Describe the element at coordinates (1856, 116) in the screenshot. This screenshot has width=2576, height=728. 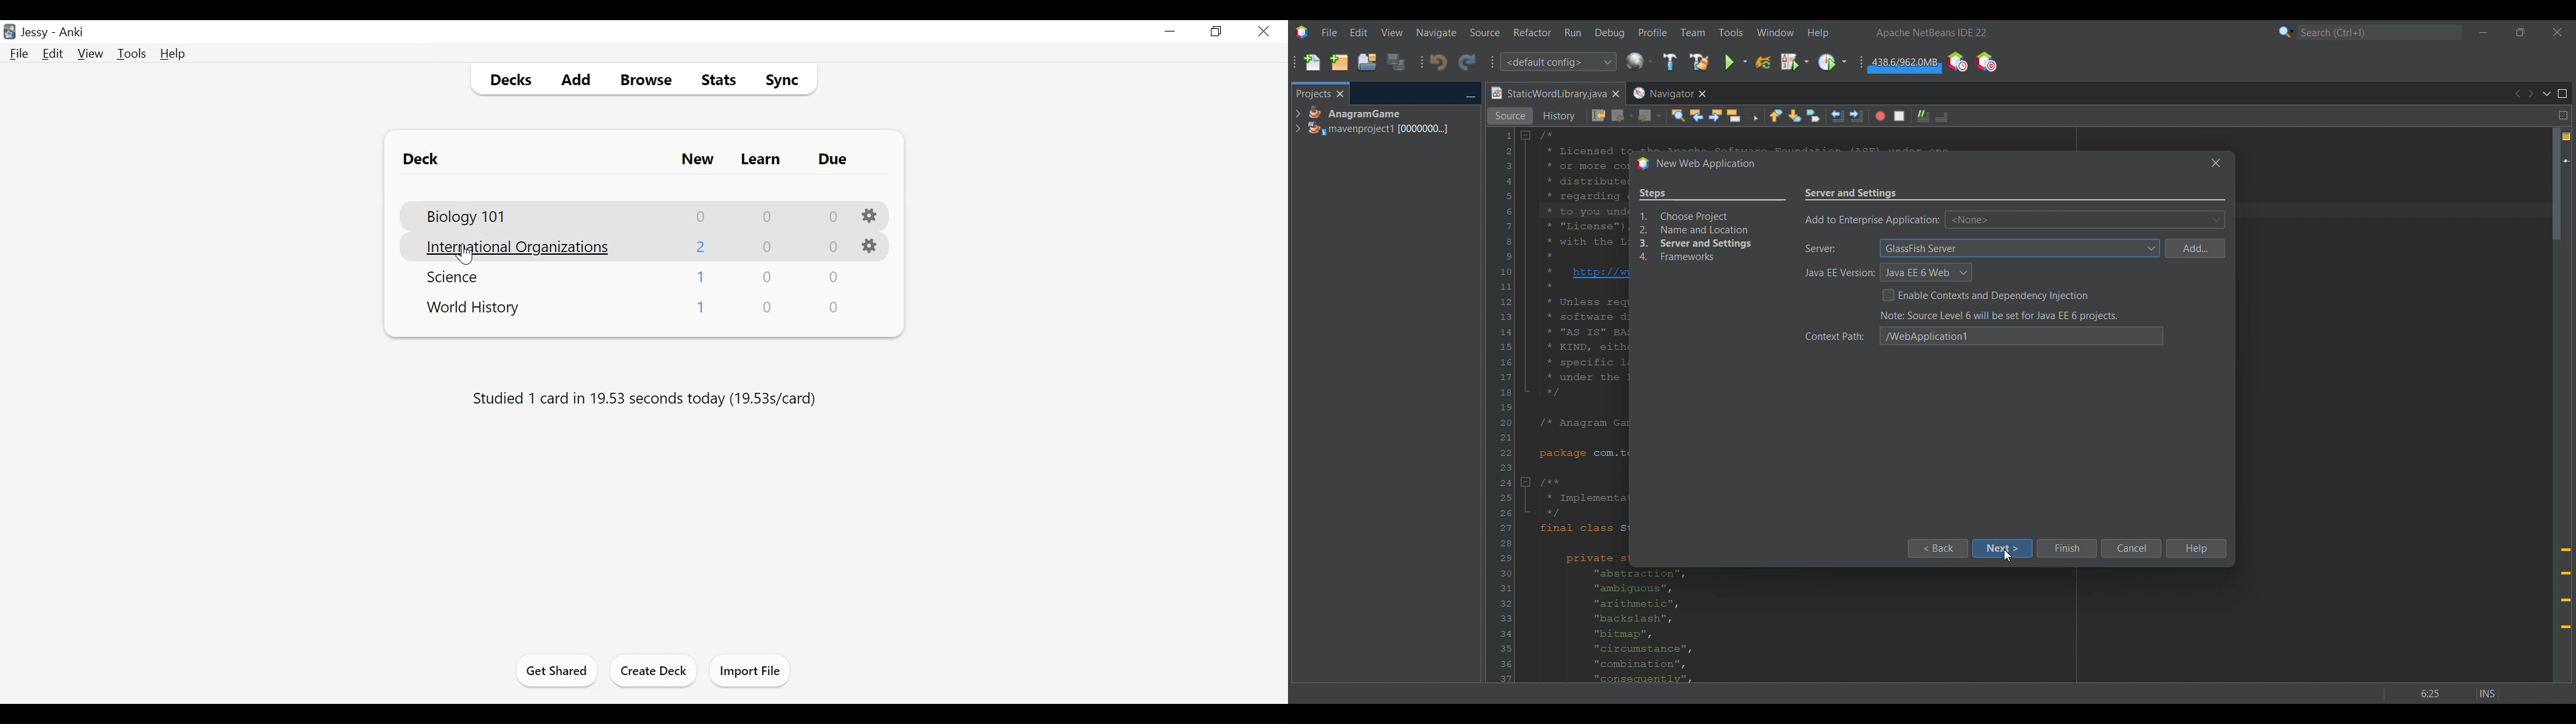
I see `Shift line right` at that location.